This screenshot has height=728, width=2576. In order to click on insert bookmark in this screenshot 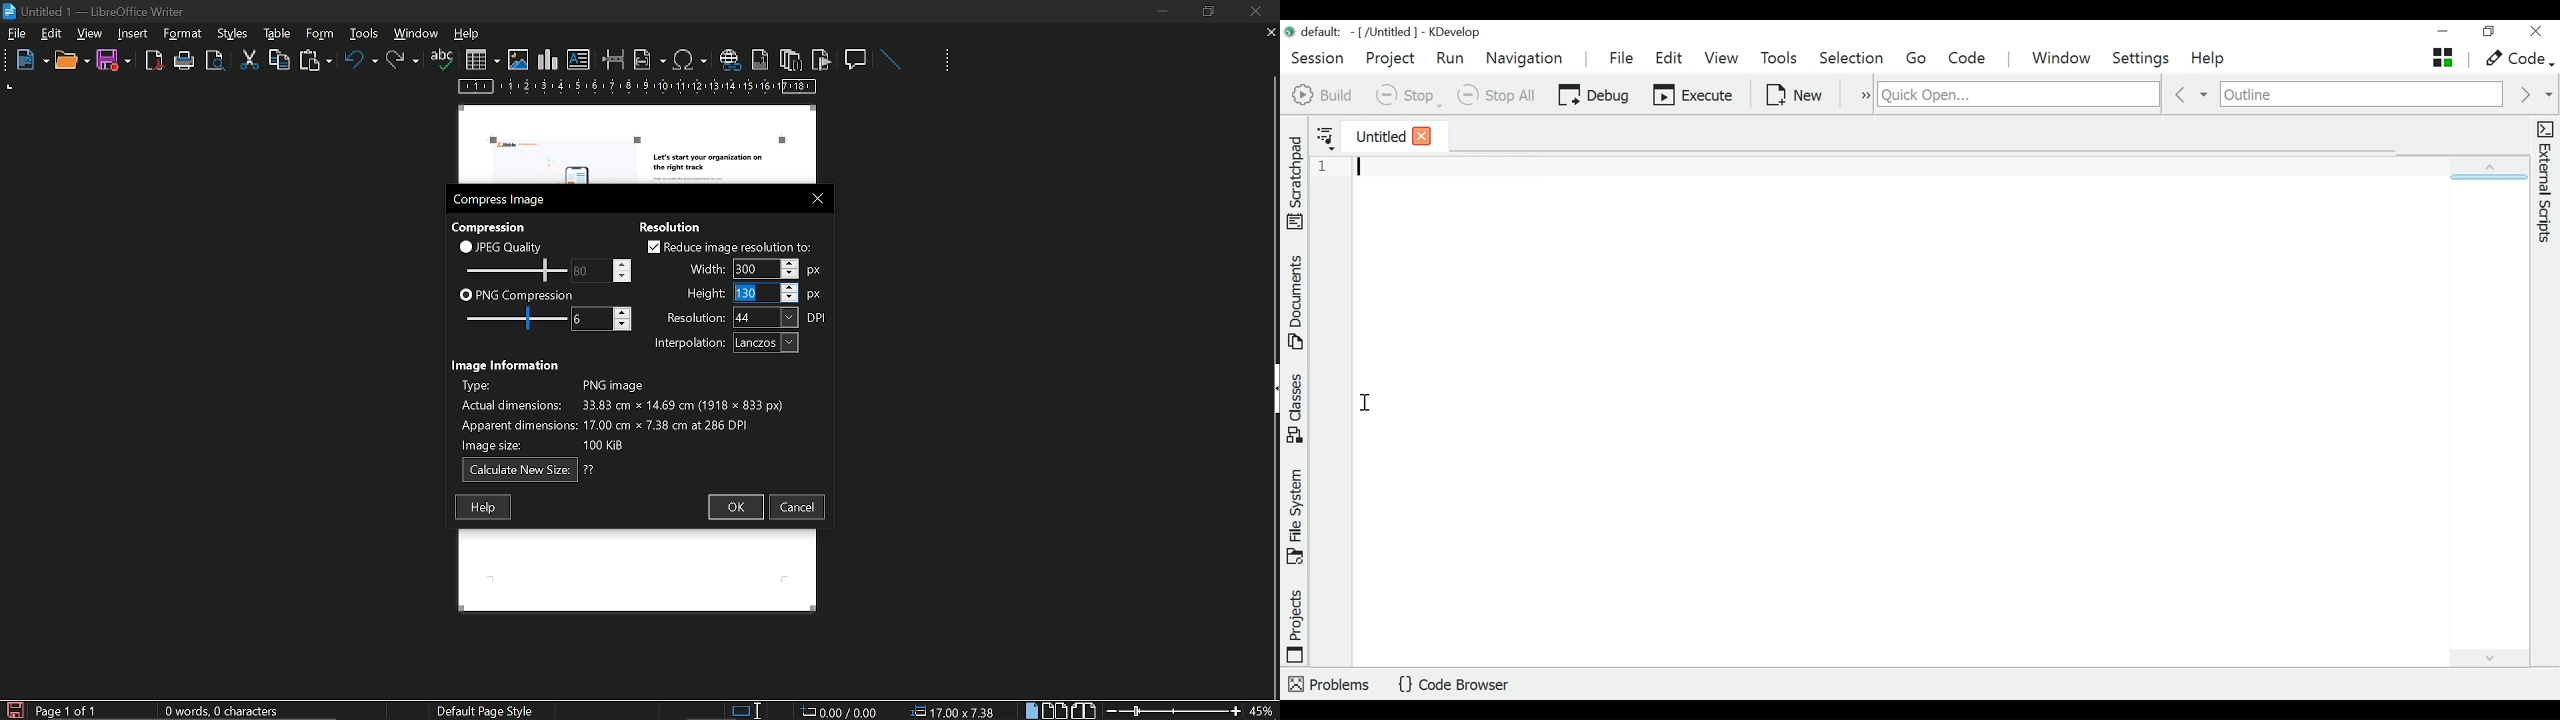, I will do `click(822, 60)`.